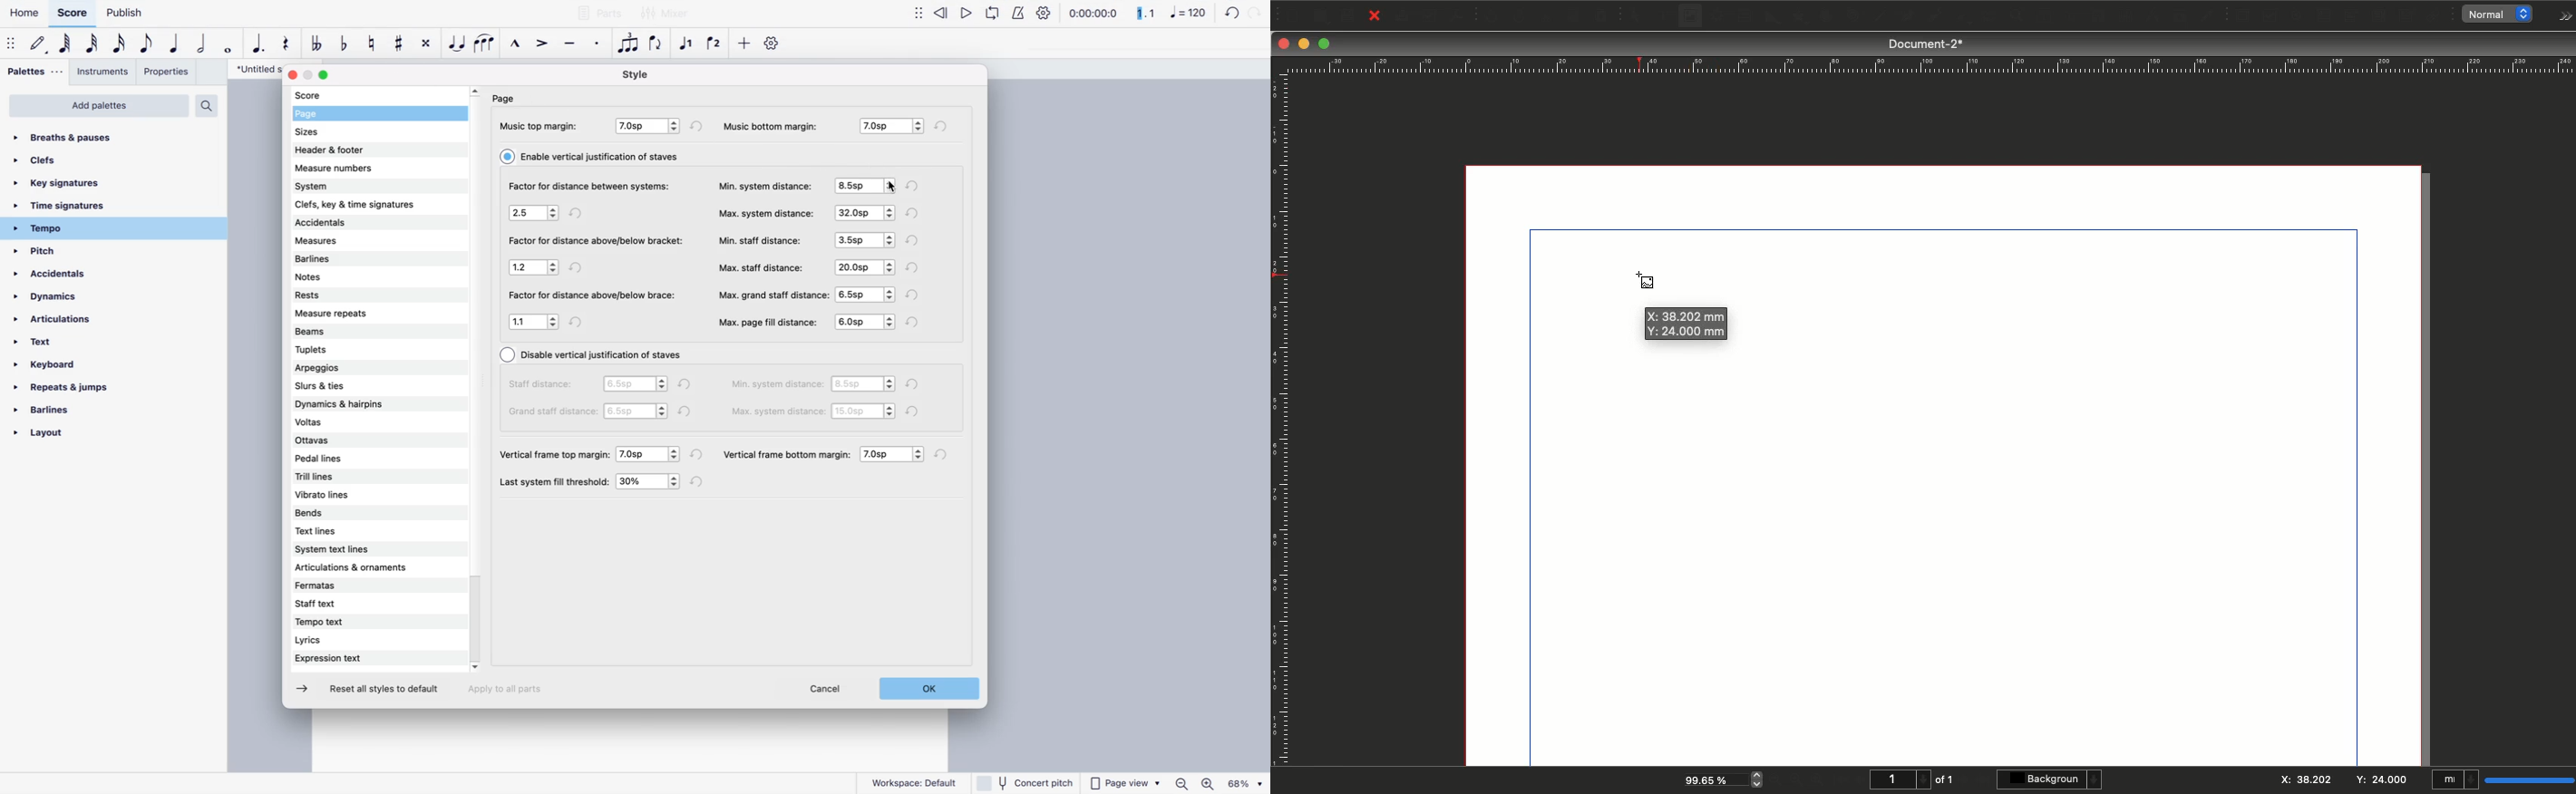 Image resolution: width=2576 pixels, height=812 pixels. Describe the element at coordinates (102, 71) in the screenshot. I see `instruments` at that location.